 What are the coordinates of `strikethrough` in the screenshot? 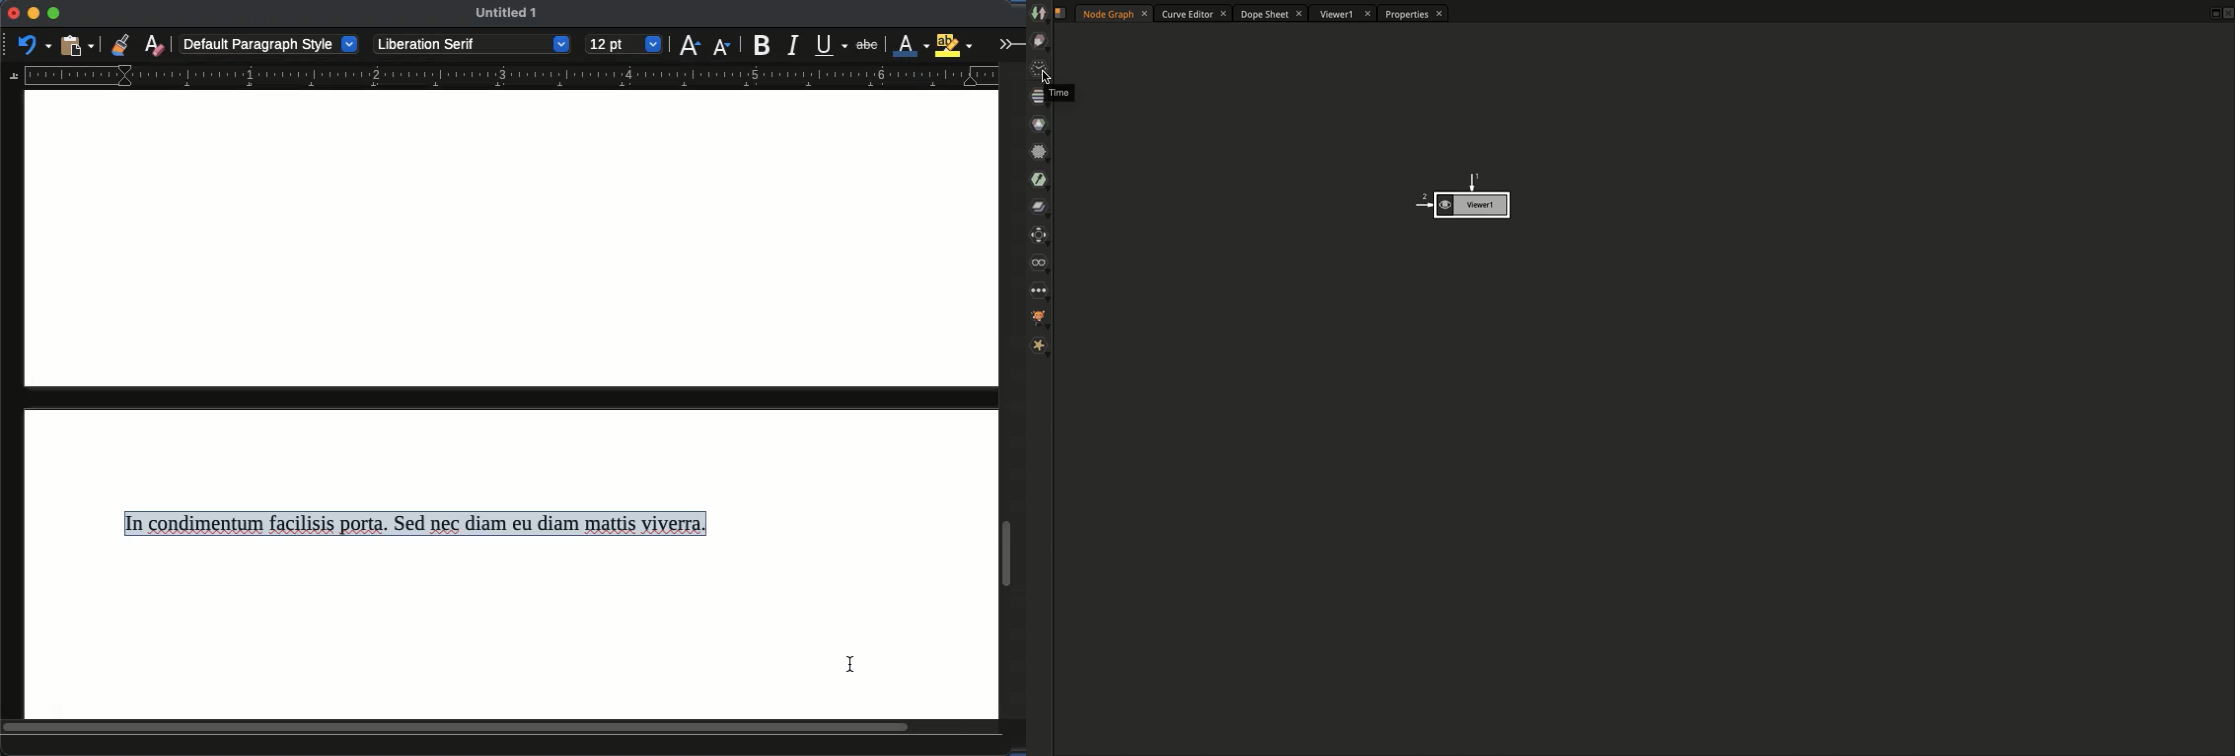 It's located at (867, 45).